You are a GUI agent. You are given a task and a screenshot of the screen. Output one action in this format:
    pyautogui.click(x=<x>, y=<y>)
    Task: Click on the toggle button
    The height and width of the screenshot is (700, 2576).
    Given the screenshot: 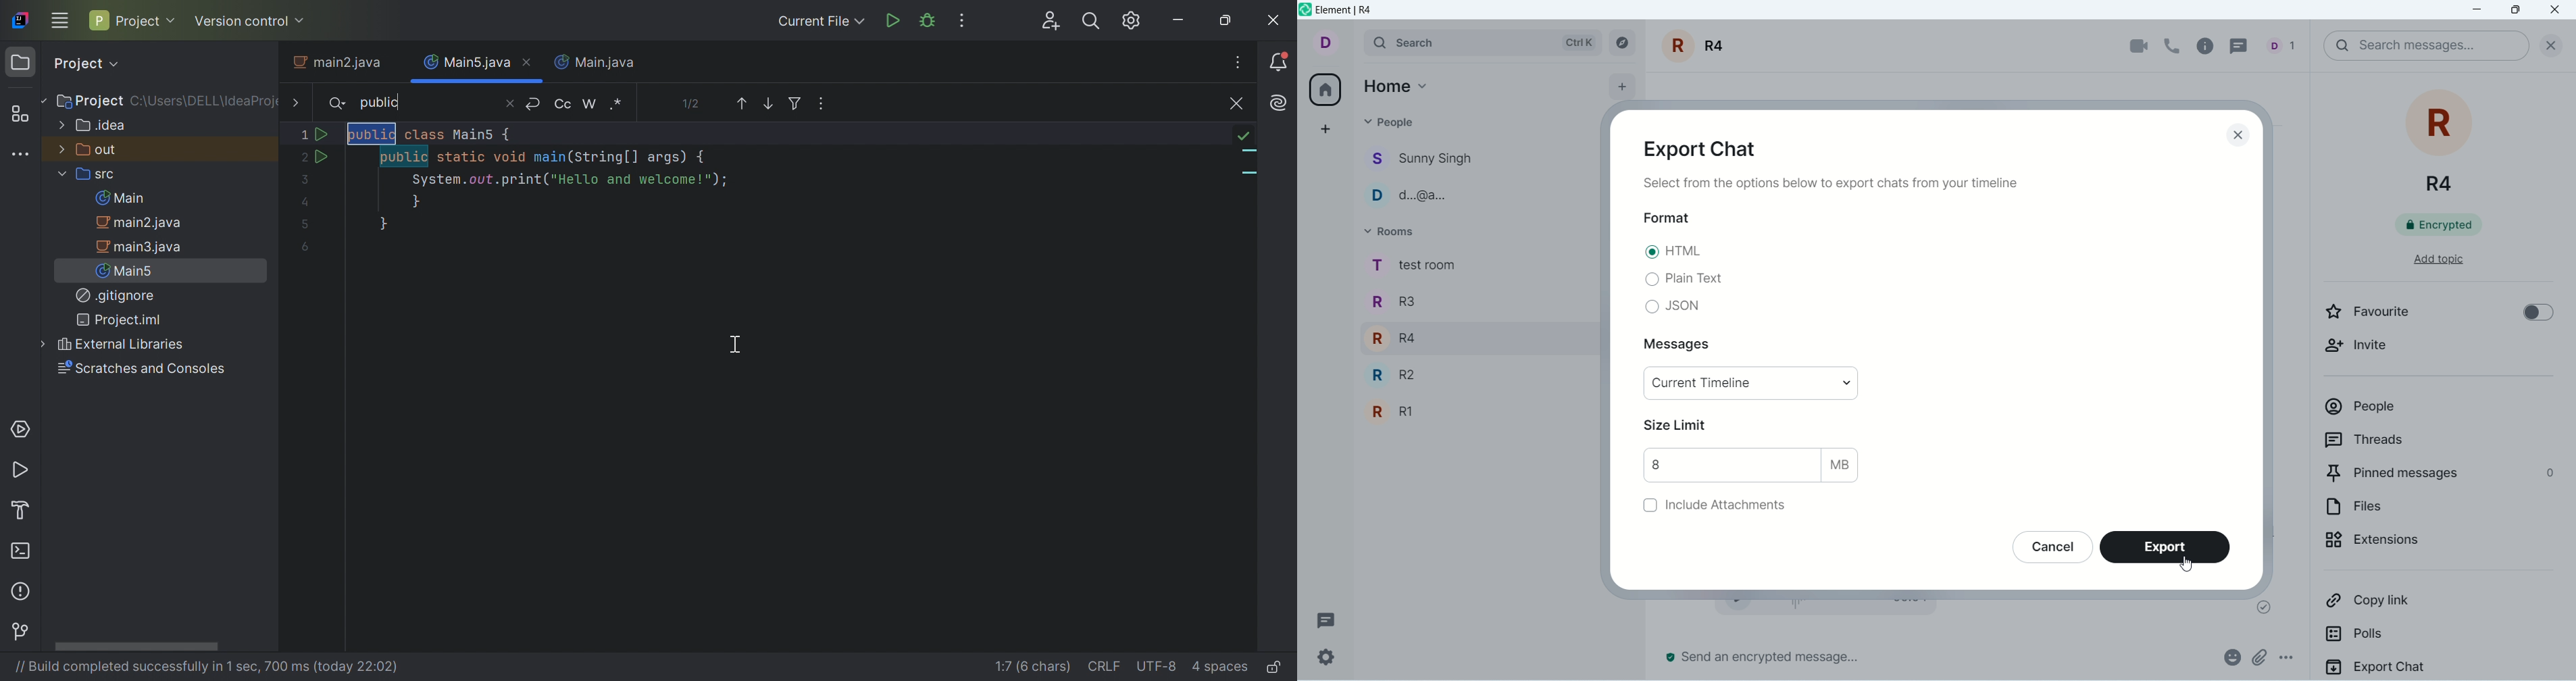 What is the action you would take?
    pyautogui.click(x=2532, y=311)
    